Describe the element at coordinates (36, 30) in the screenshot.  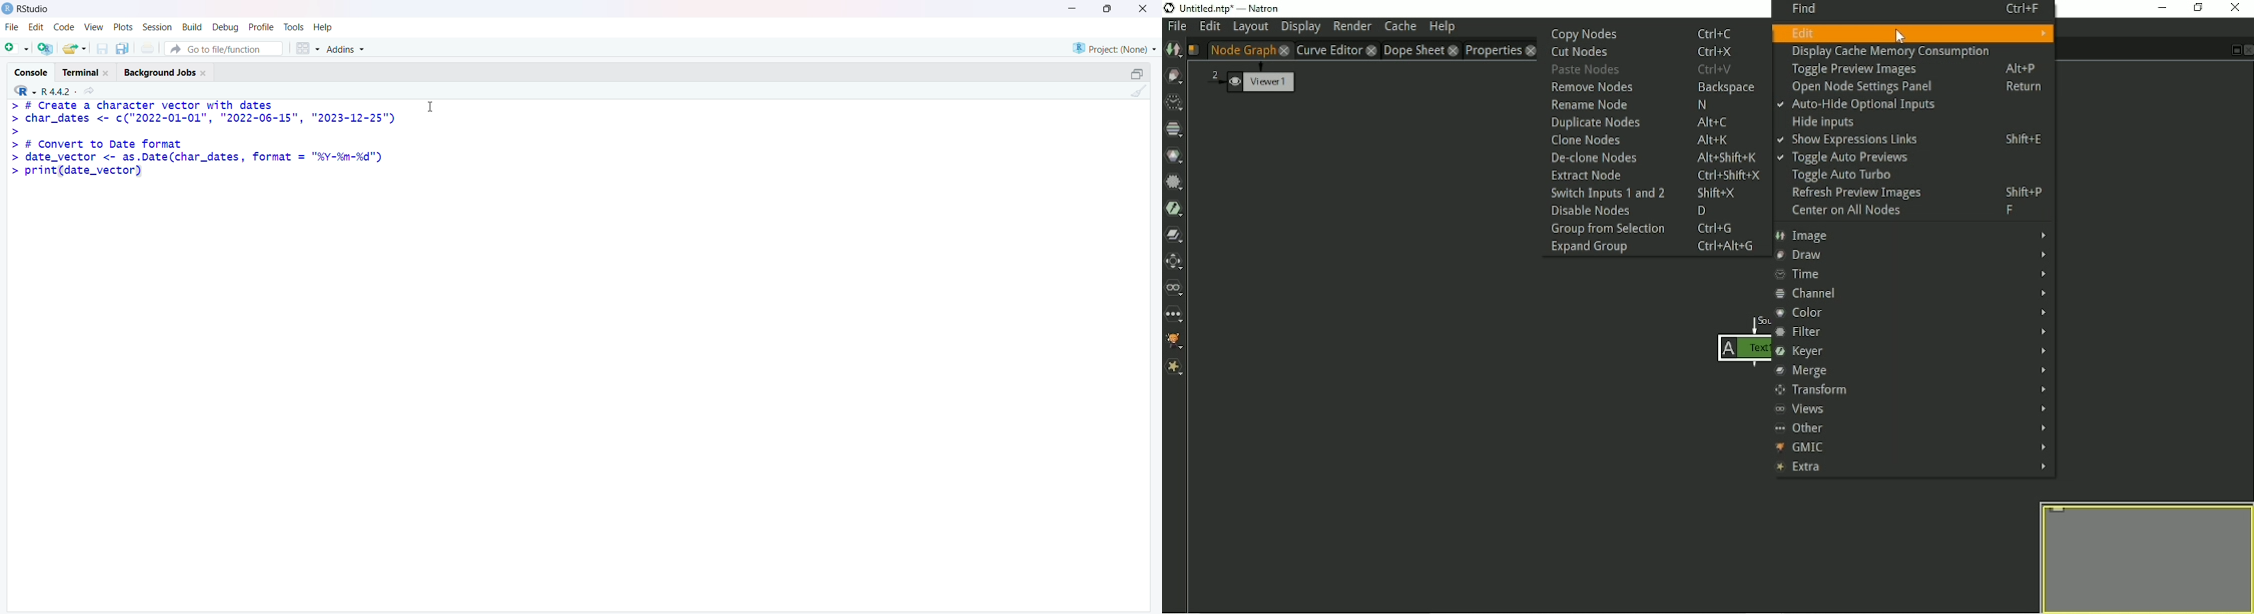
I see `Edit` at that location.